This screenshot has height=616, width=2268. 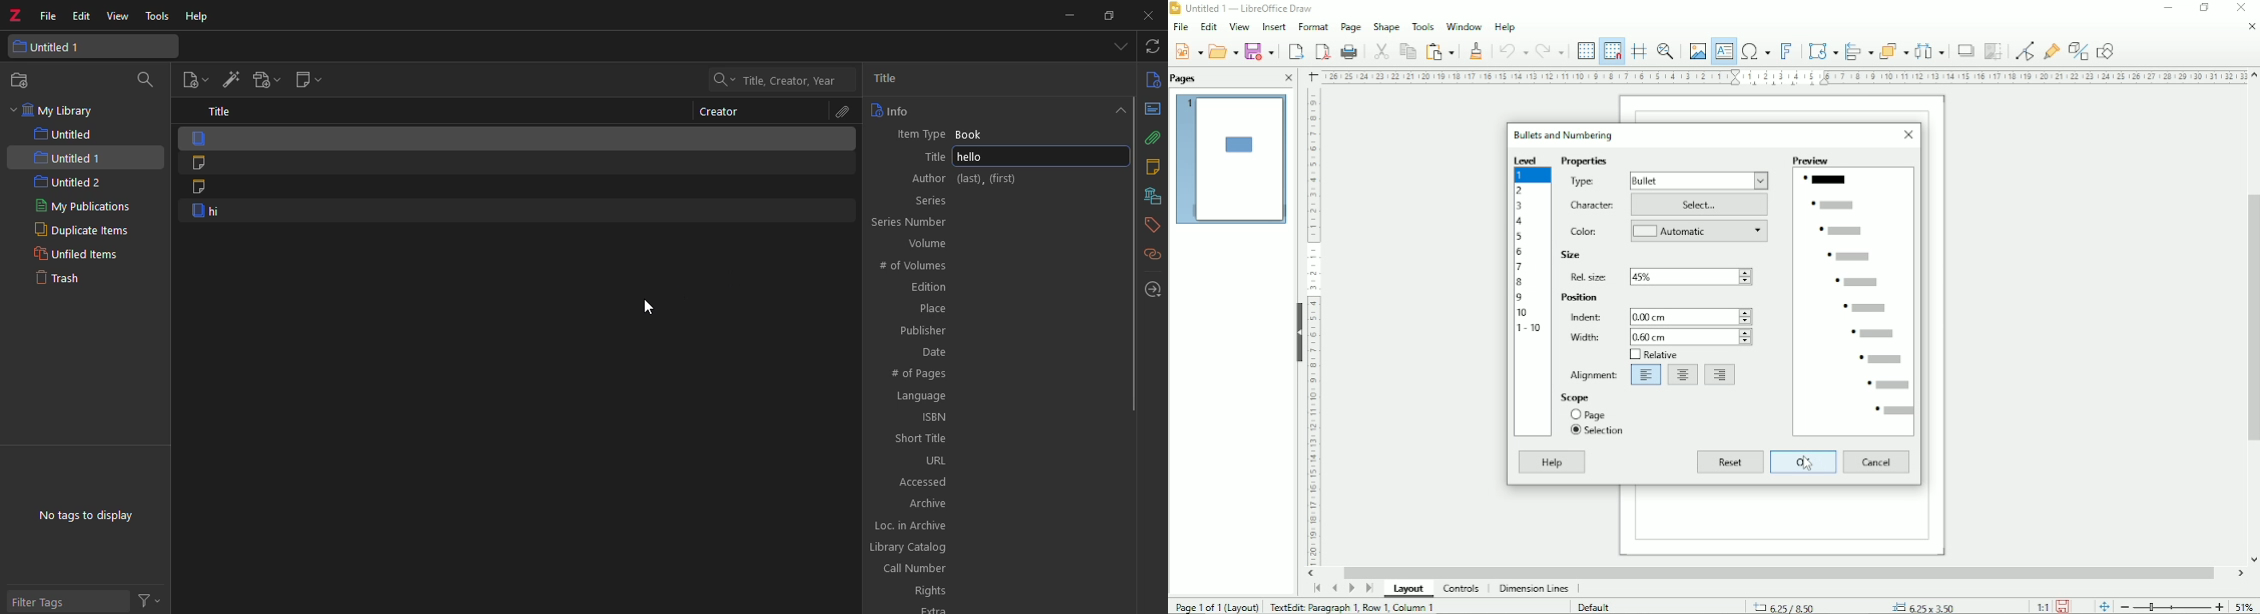 What do you see at coordinates (1154, 138) in the screenshot?
I see `attach` at bounding box center [1154, 138].